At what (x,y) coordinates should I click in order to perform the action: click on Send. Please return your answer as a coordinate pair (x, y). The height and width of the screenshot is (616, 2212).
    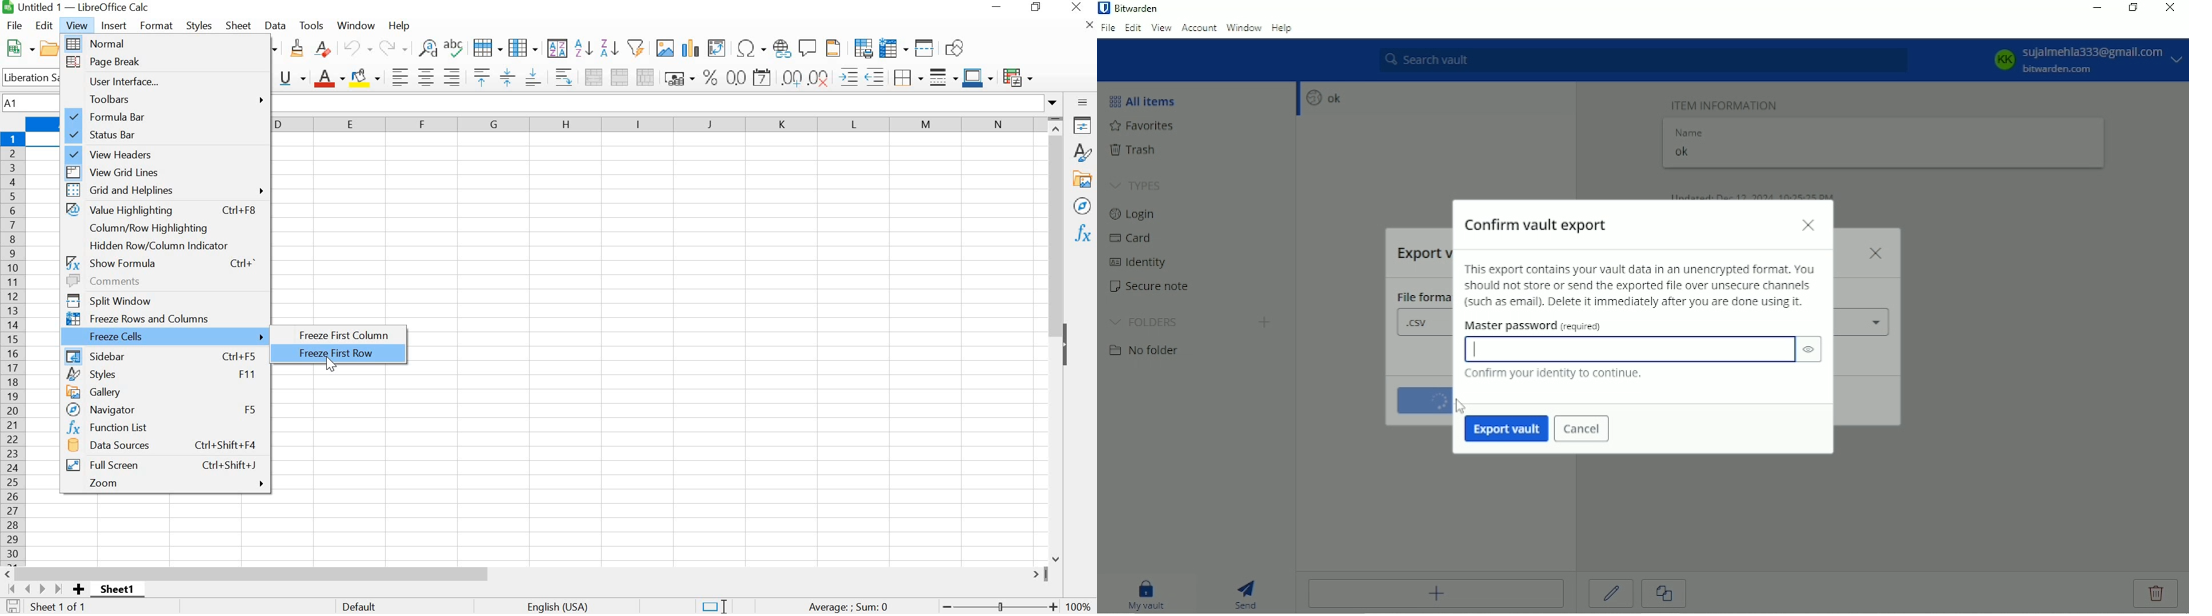
    Looking at the image, I should click on (1247, 592).